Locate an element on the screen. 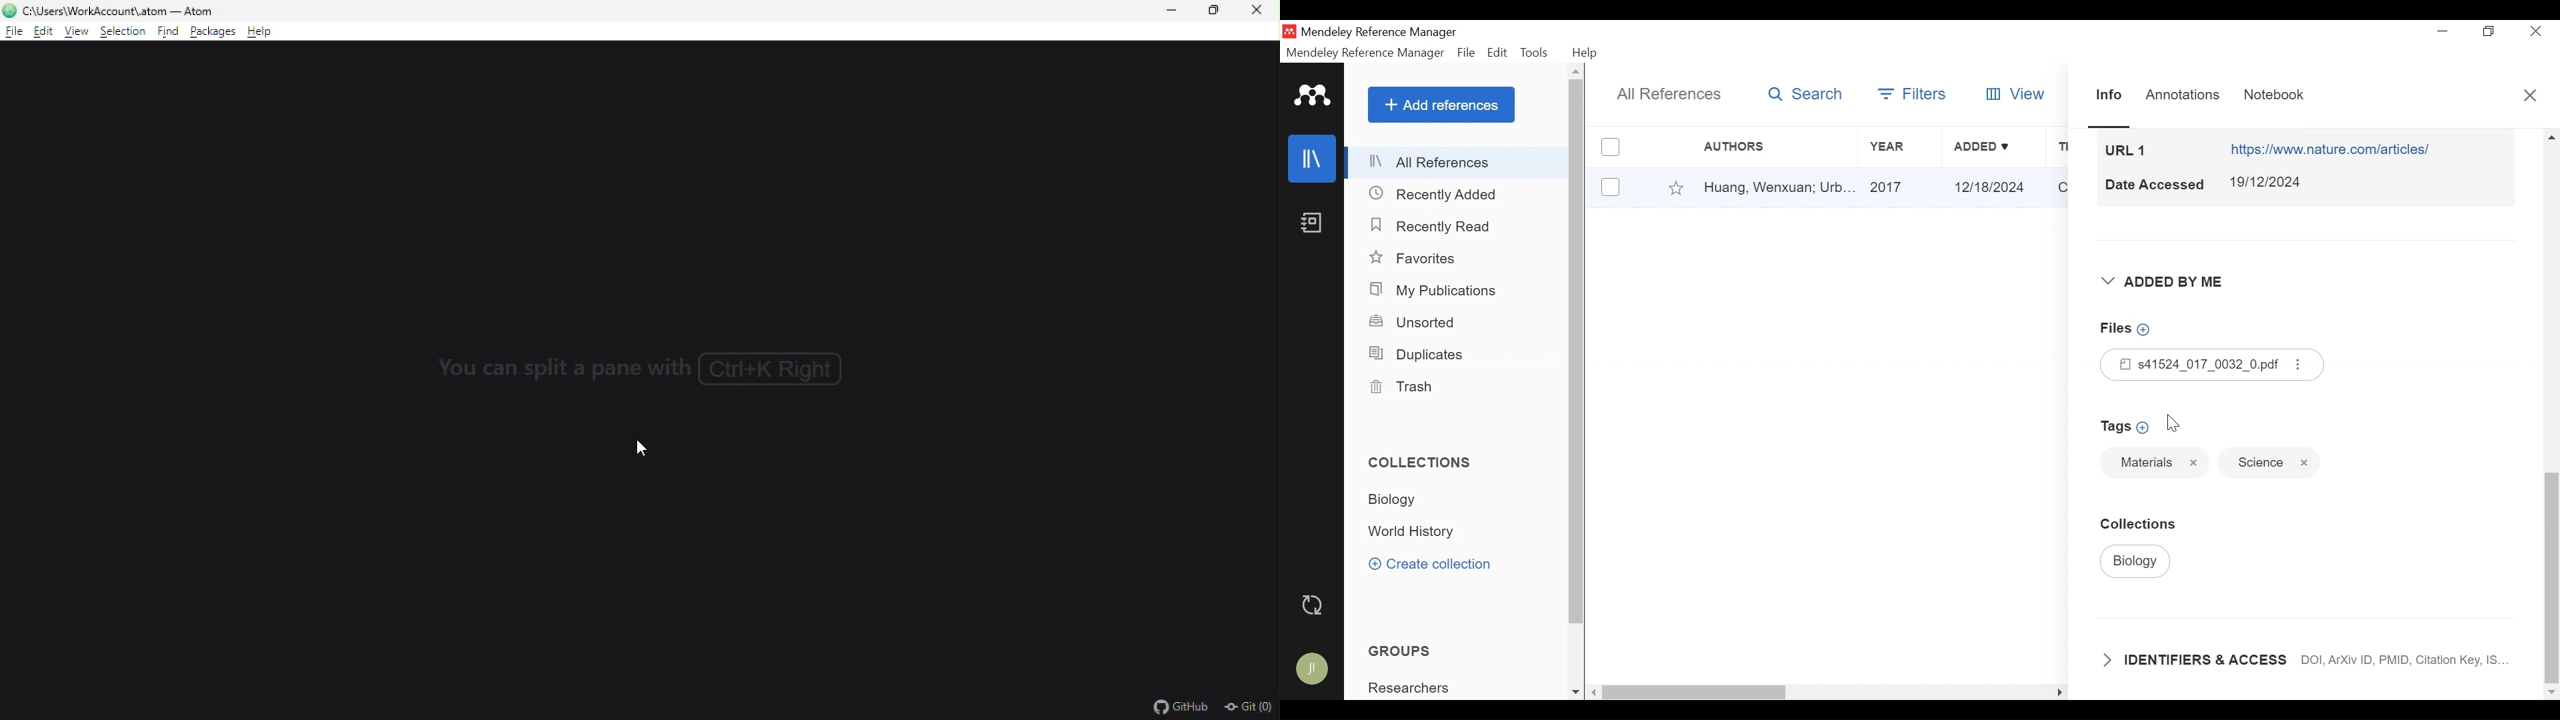  Annotations is located at coordinates (2182, 95).